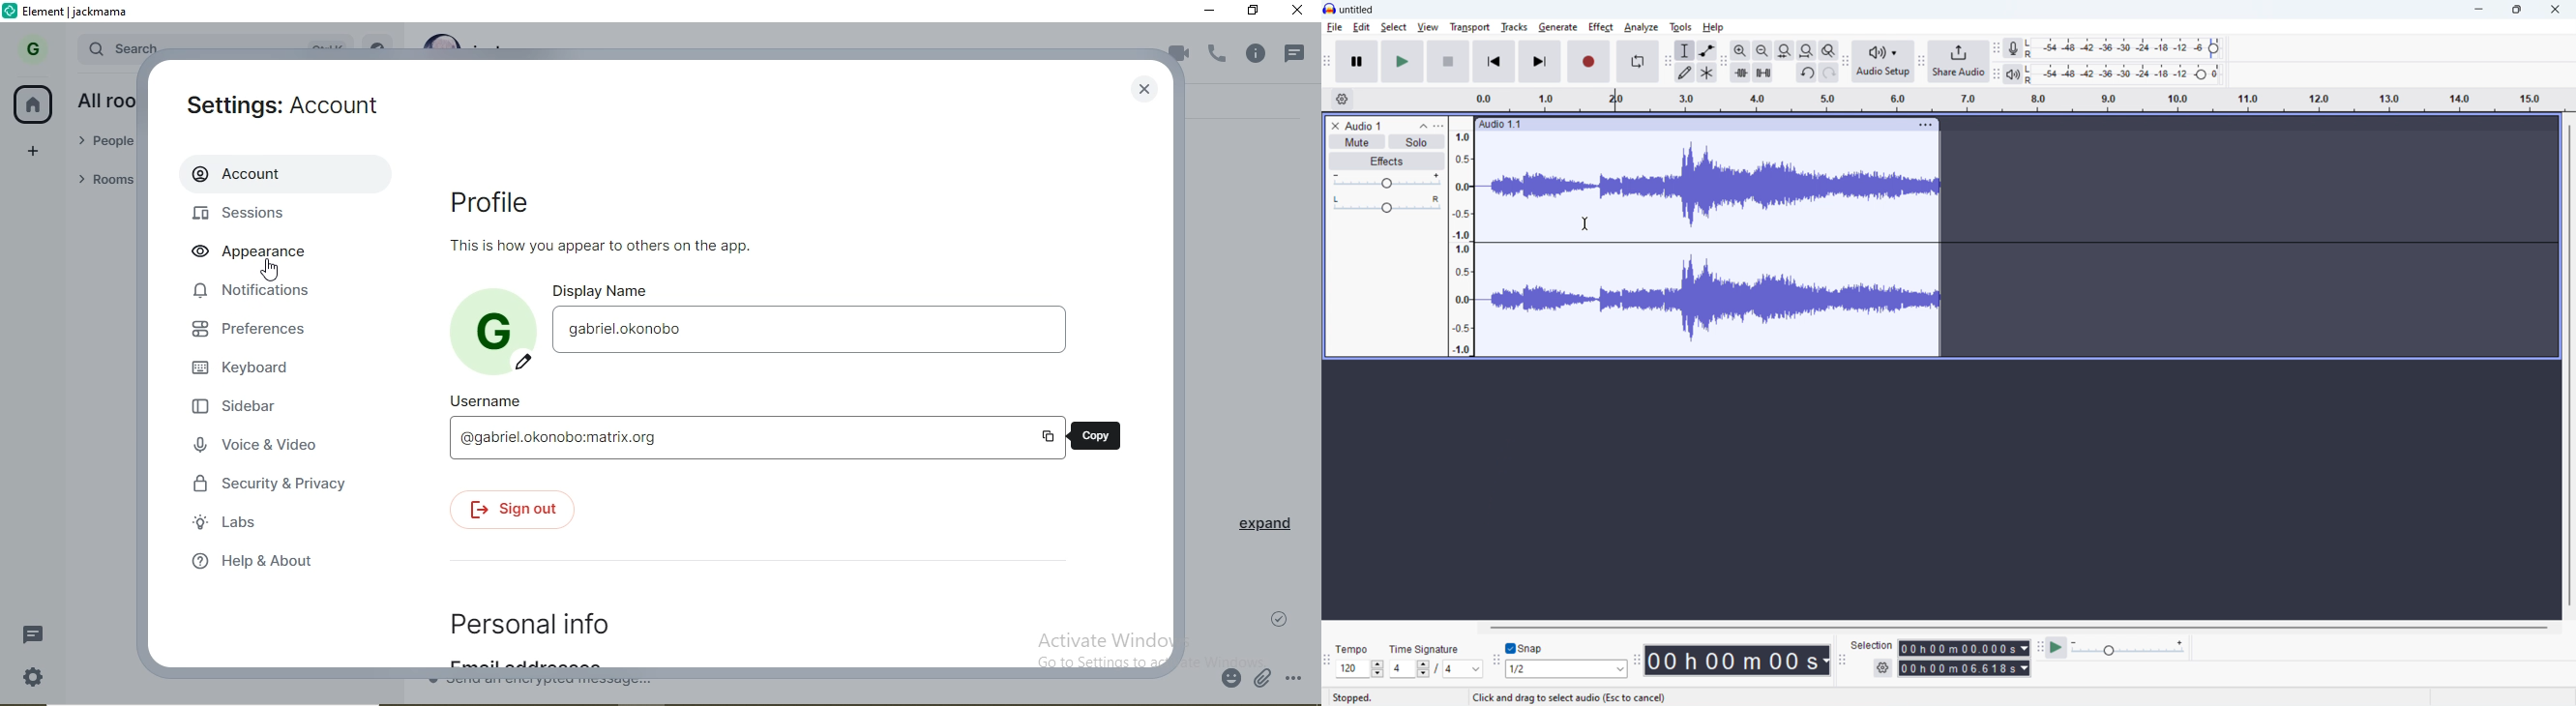  What do you see at coordinates (2014, 48) in the screenshot?
I see `recording meter` at bounding box center [2014, 48].